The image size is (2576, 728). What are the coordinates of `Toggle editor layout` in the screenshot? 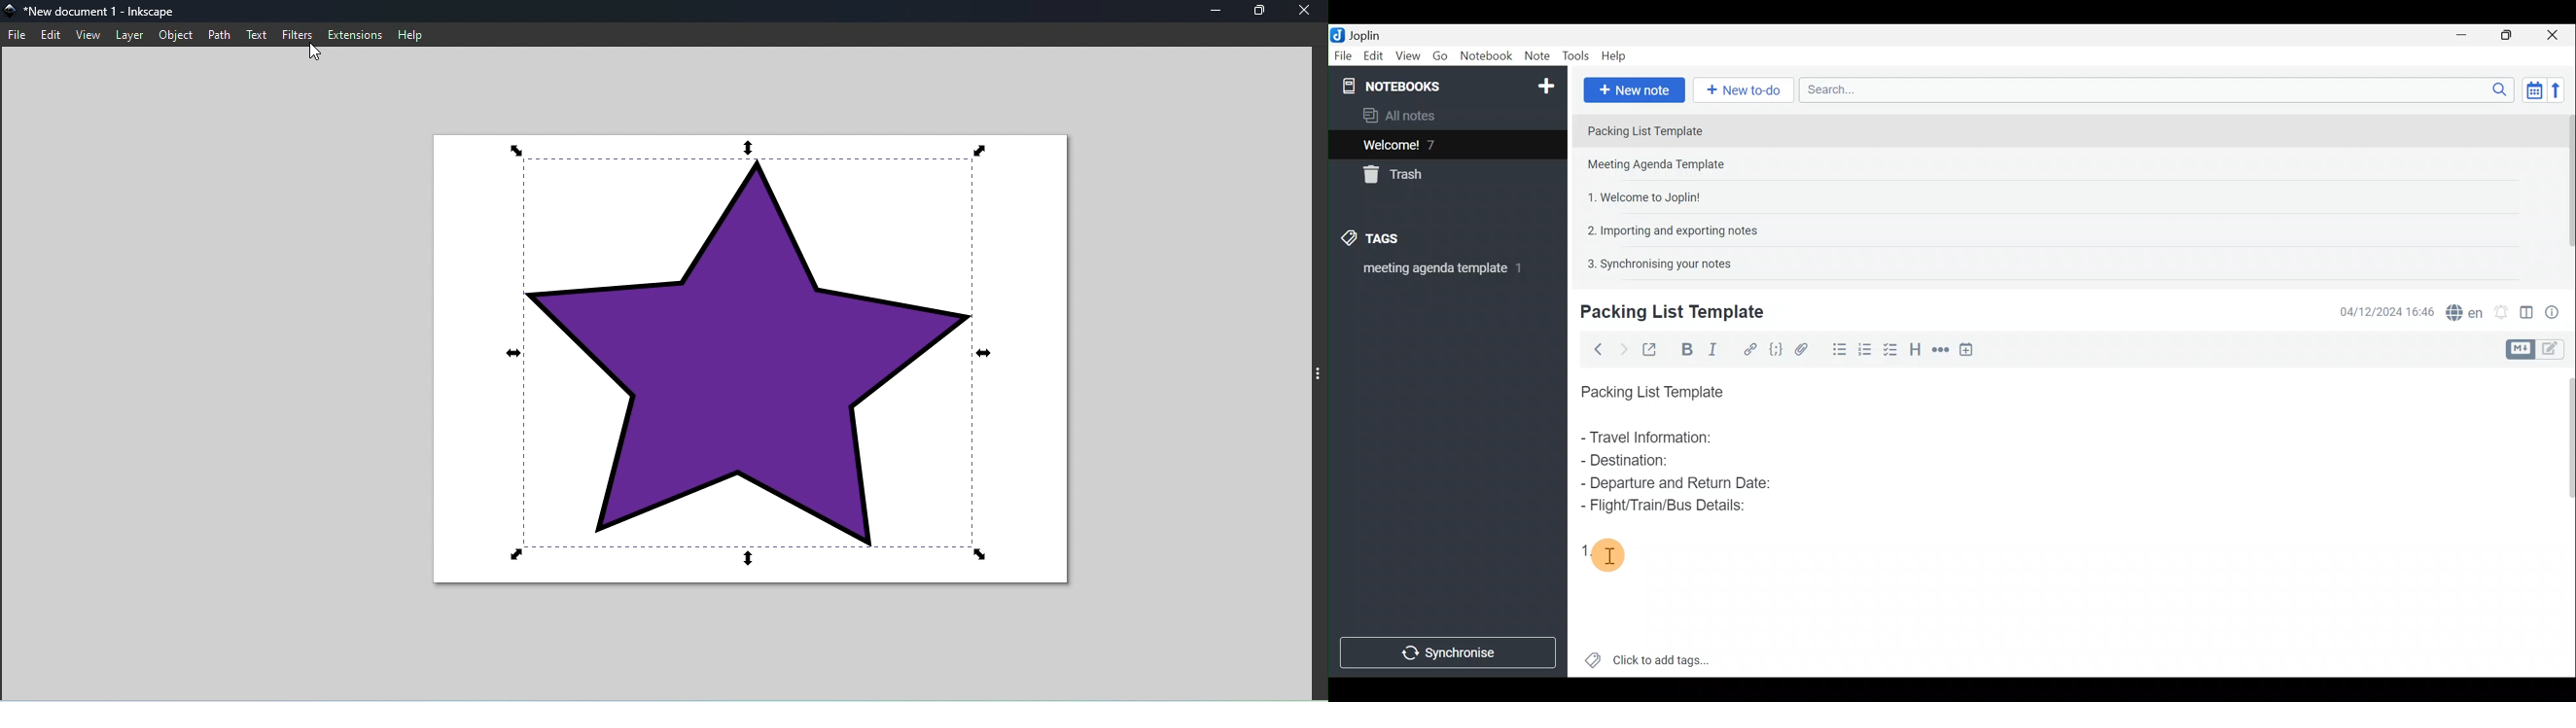 It's located at (2526, 308).